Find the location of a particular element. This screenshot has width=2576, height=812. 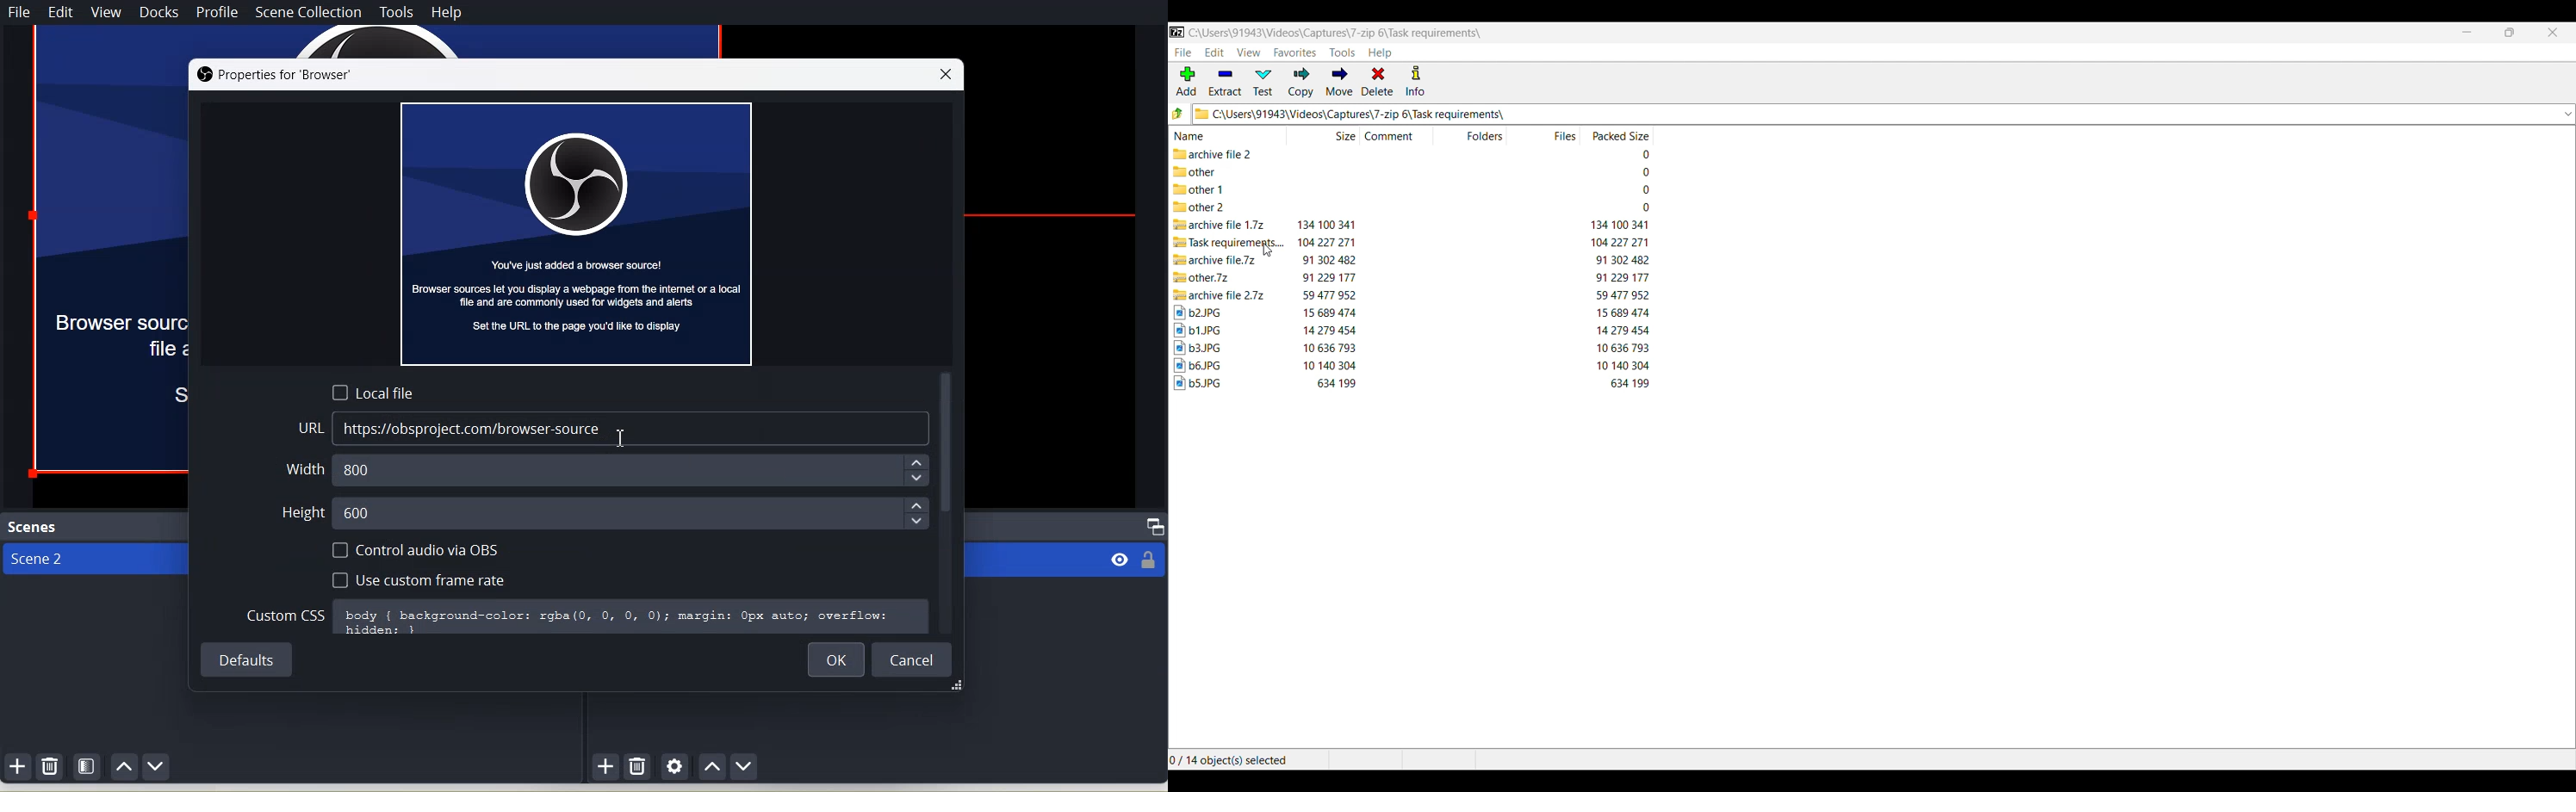

packed size is located at coordinates (1616, 208).